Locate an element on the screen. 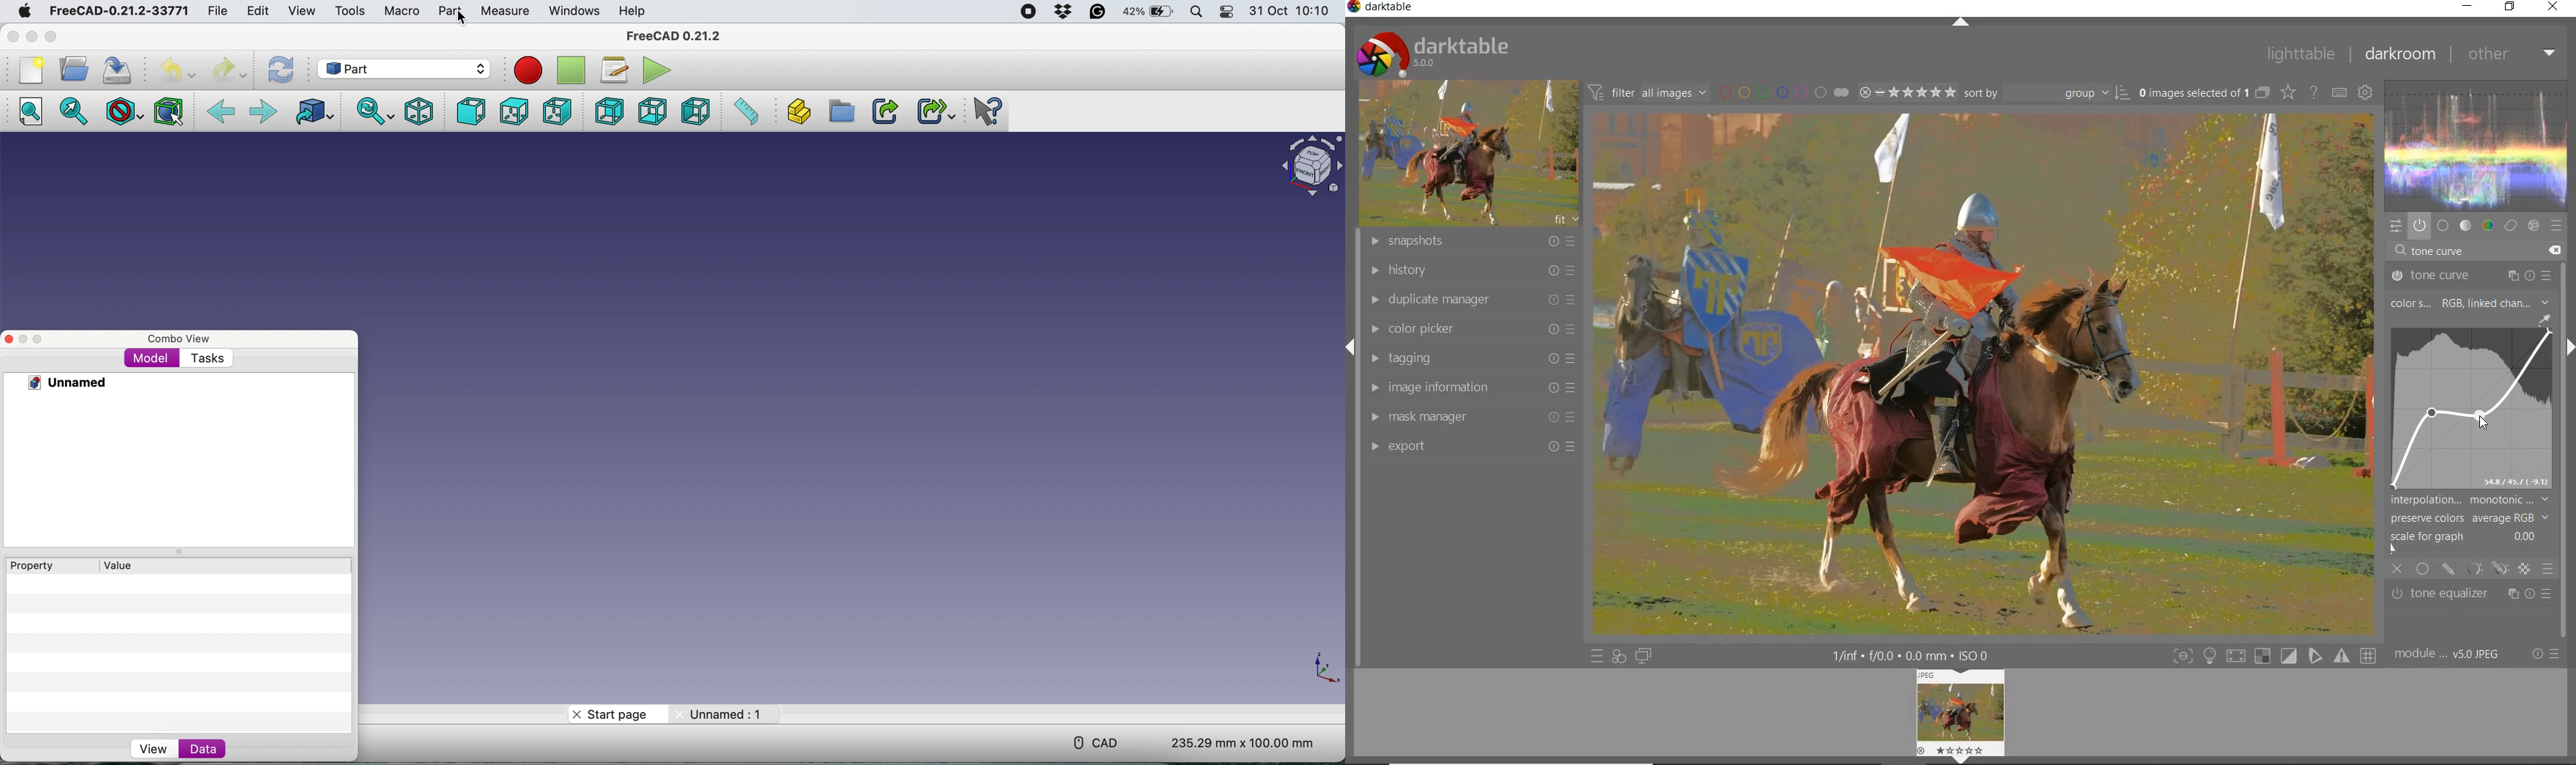 This screenshot has width=2576, height=784. Windows is located at coordinates (574, 12).